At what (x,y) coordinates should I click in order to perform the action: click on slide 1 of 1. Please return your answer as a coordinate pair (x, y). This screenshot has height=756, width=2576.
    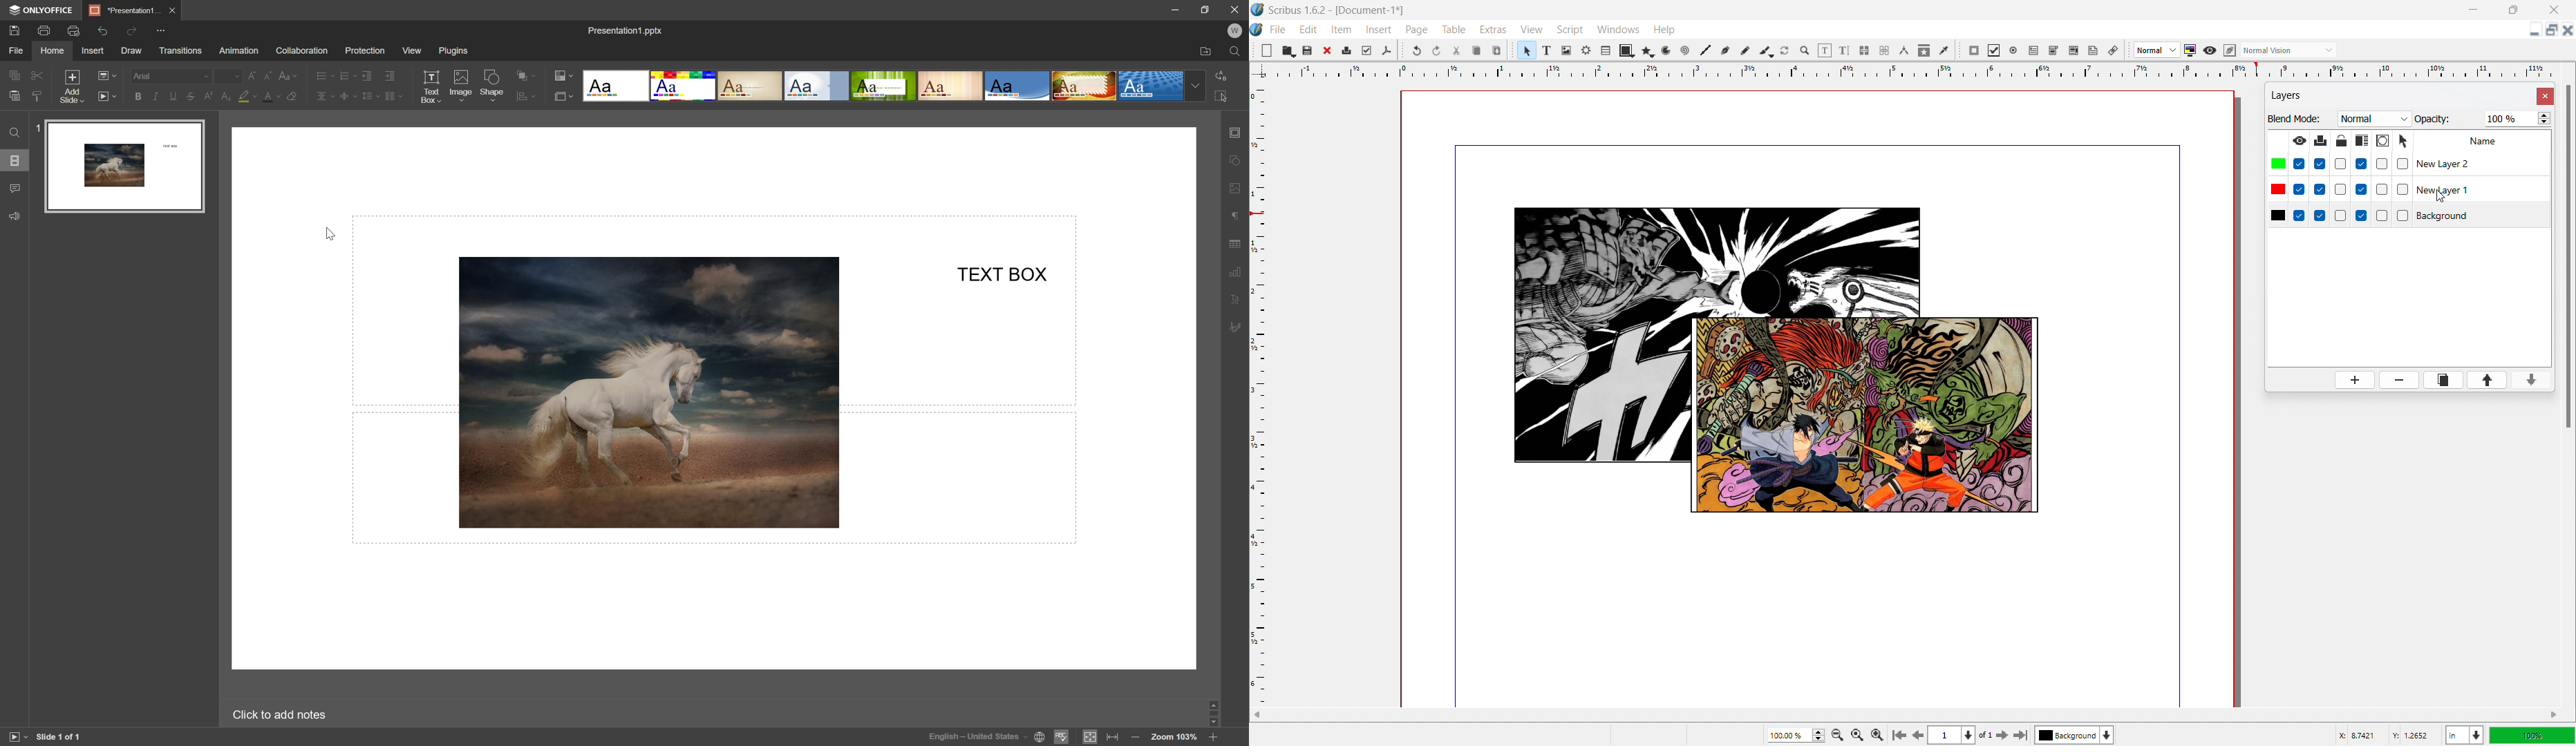
    Looking at the image, I should click on (60, 738).